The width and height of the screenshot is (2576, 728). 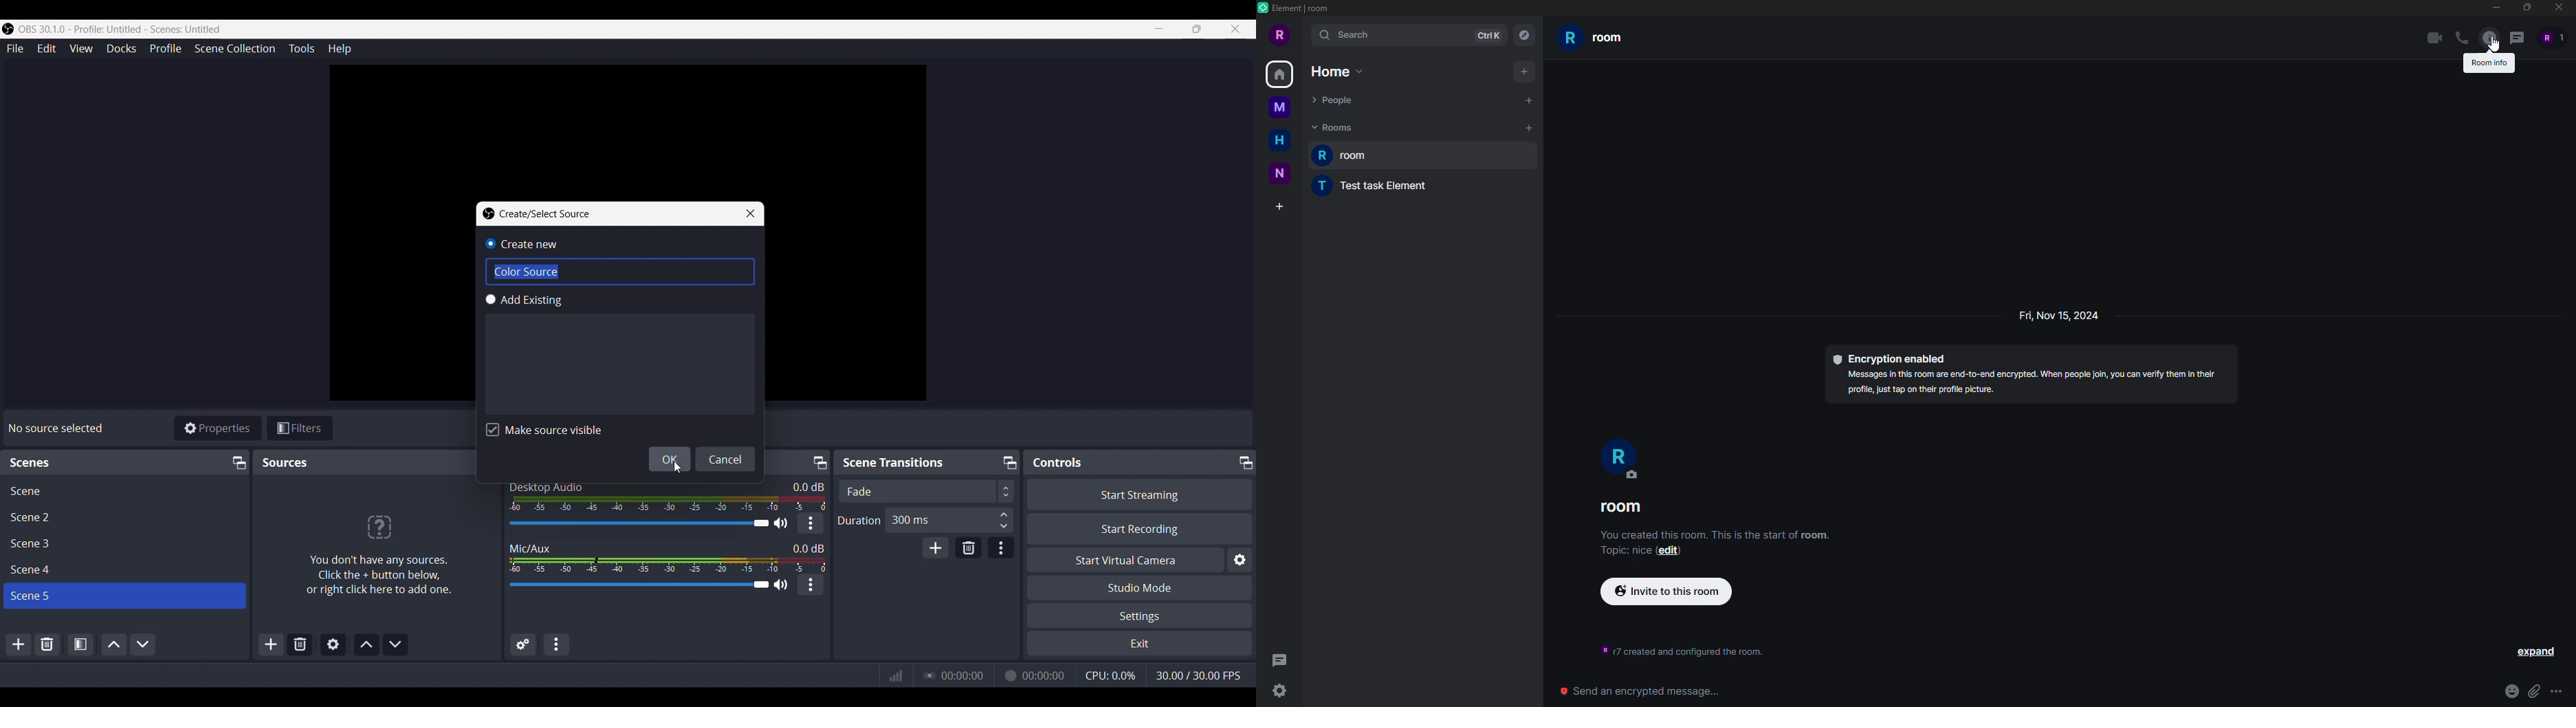 What do you see at coordinates (1110, 675) in the screenshot?
I see `CPU working indicator` at bounding box center [1110, 675].